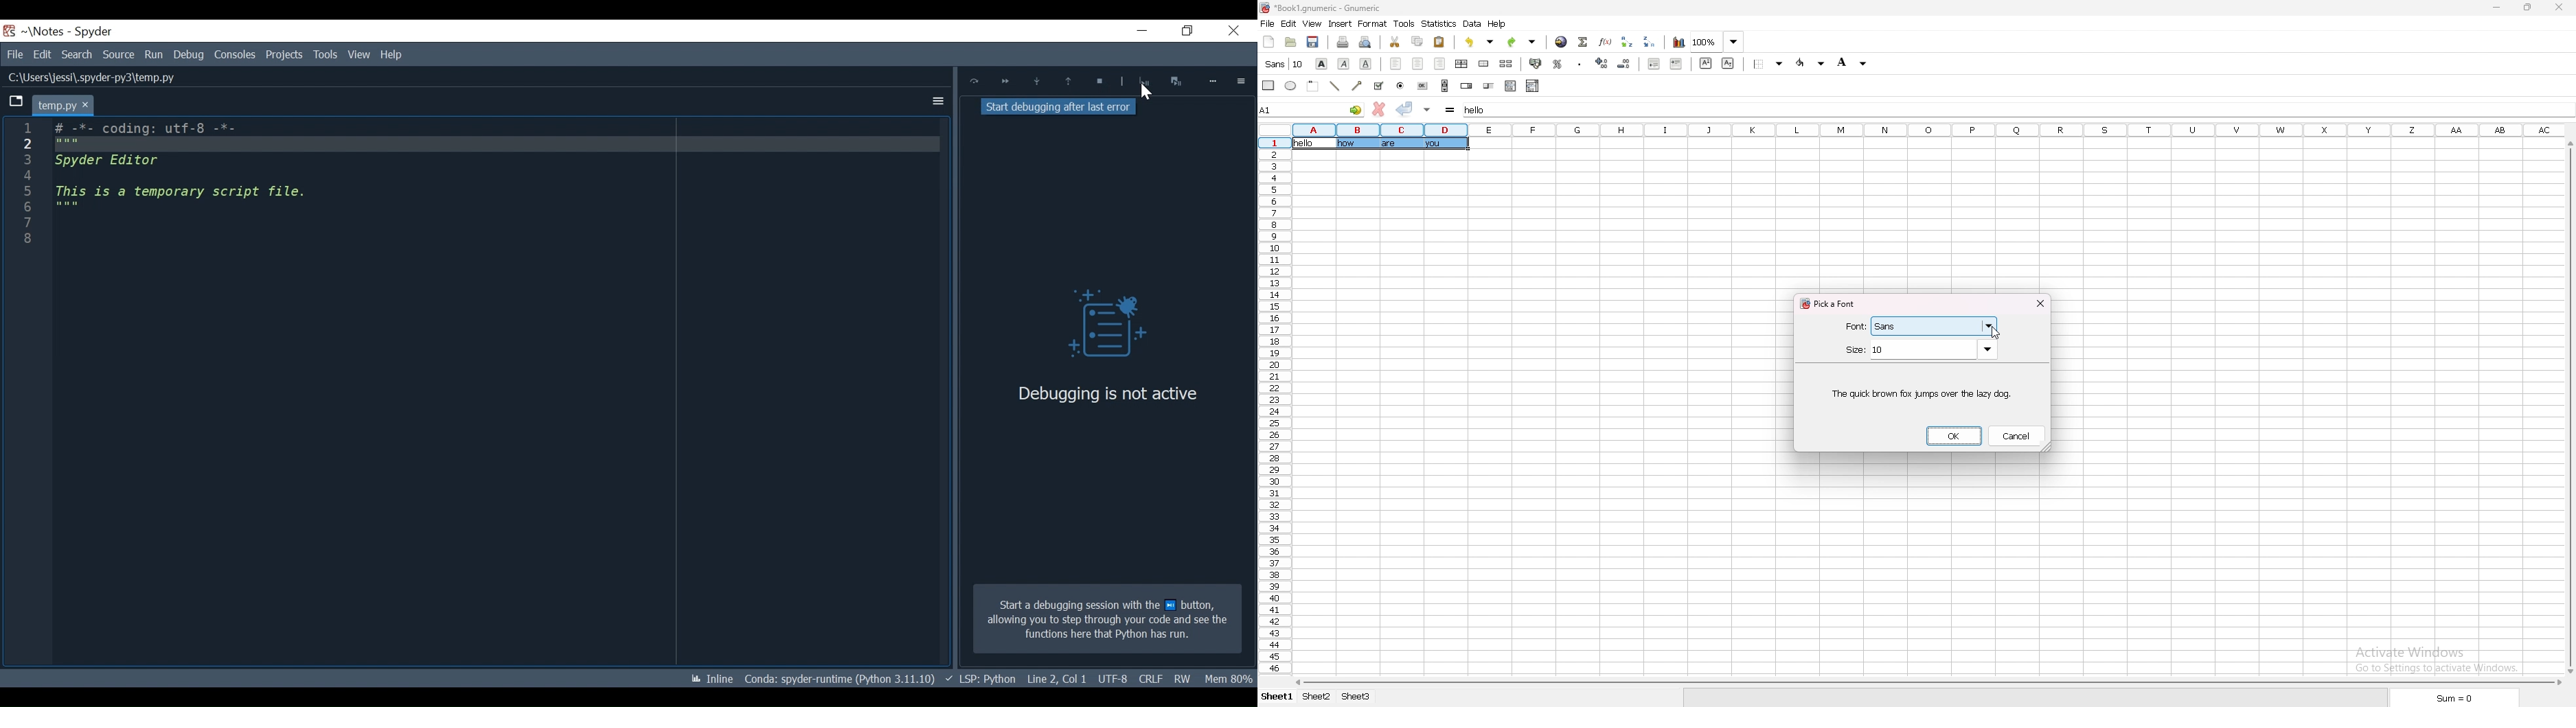 The image size is (2576, 728). What do you see at coordinates (1184, 31) in the screenshot?
I see `Restore` at bounding box center [1184, 31].